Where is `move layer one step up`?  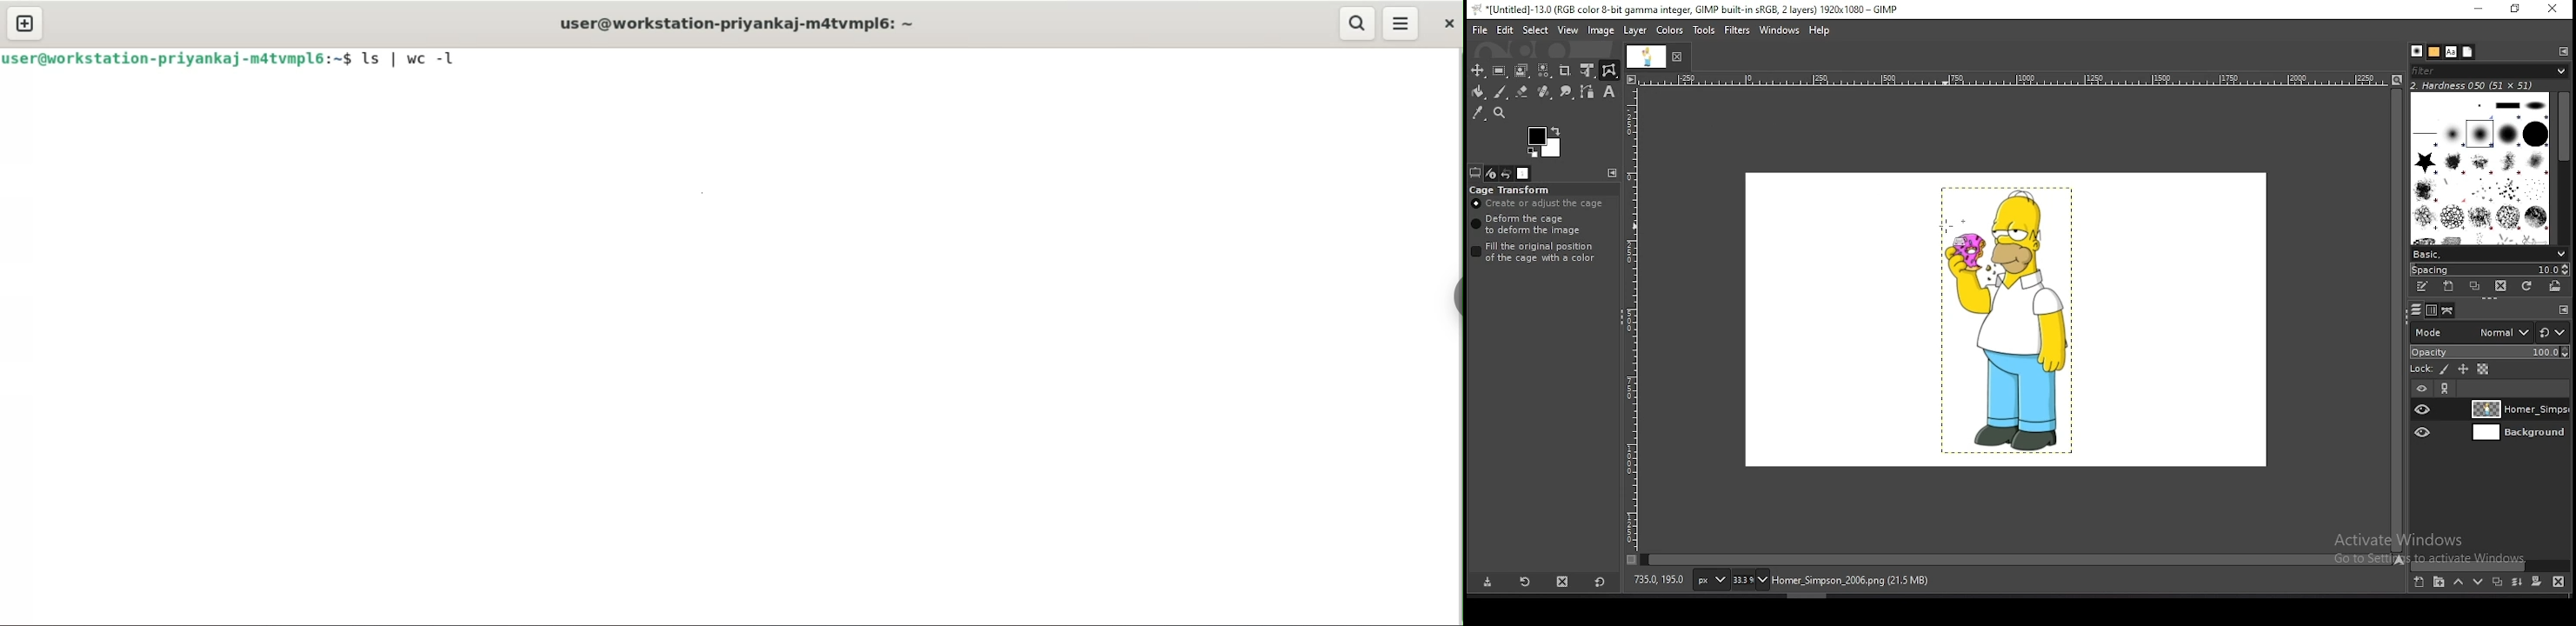
move layer one step up is located at coordinates (2459, 584).